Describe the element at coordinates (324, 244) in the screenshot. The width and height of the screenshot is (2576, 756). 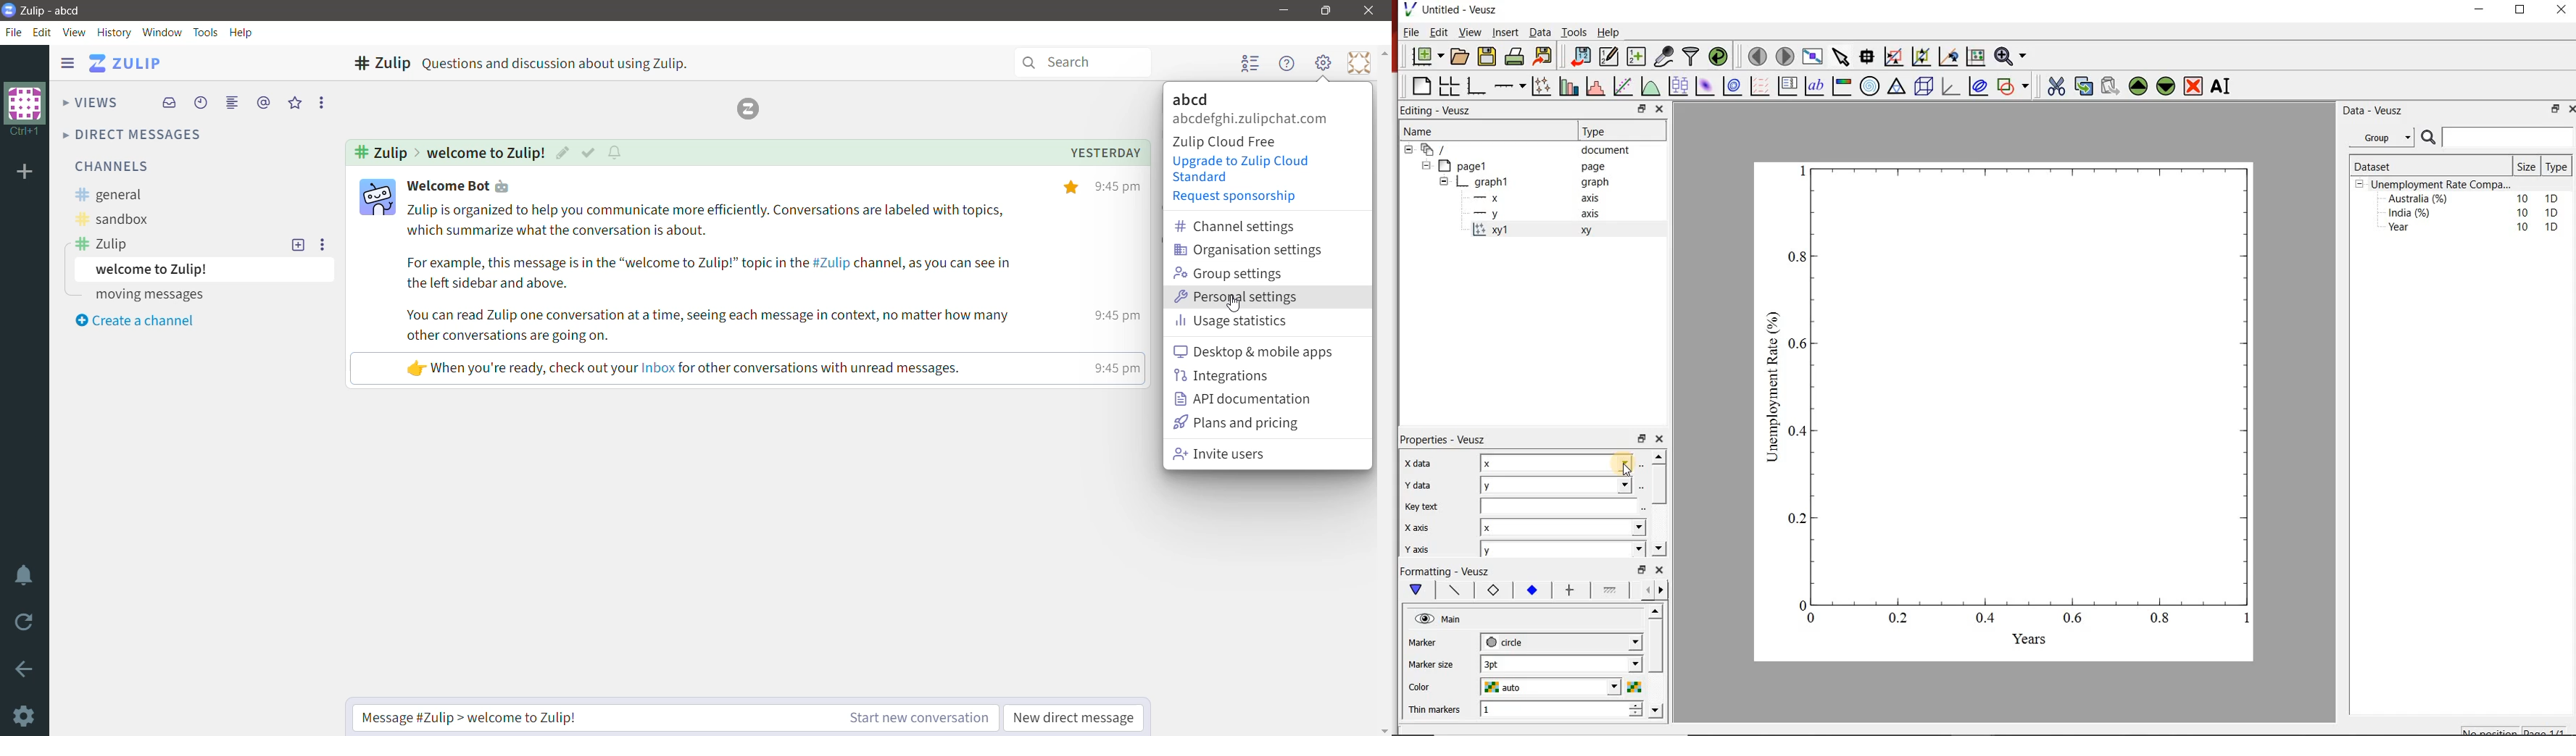
I see `More options` at that location.